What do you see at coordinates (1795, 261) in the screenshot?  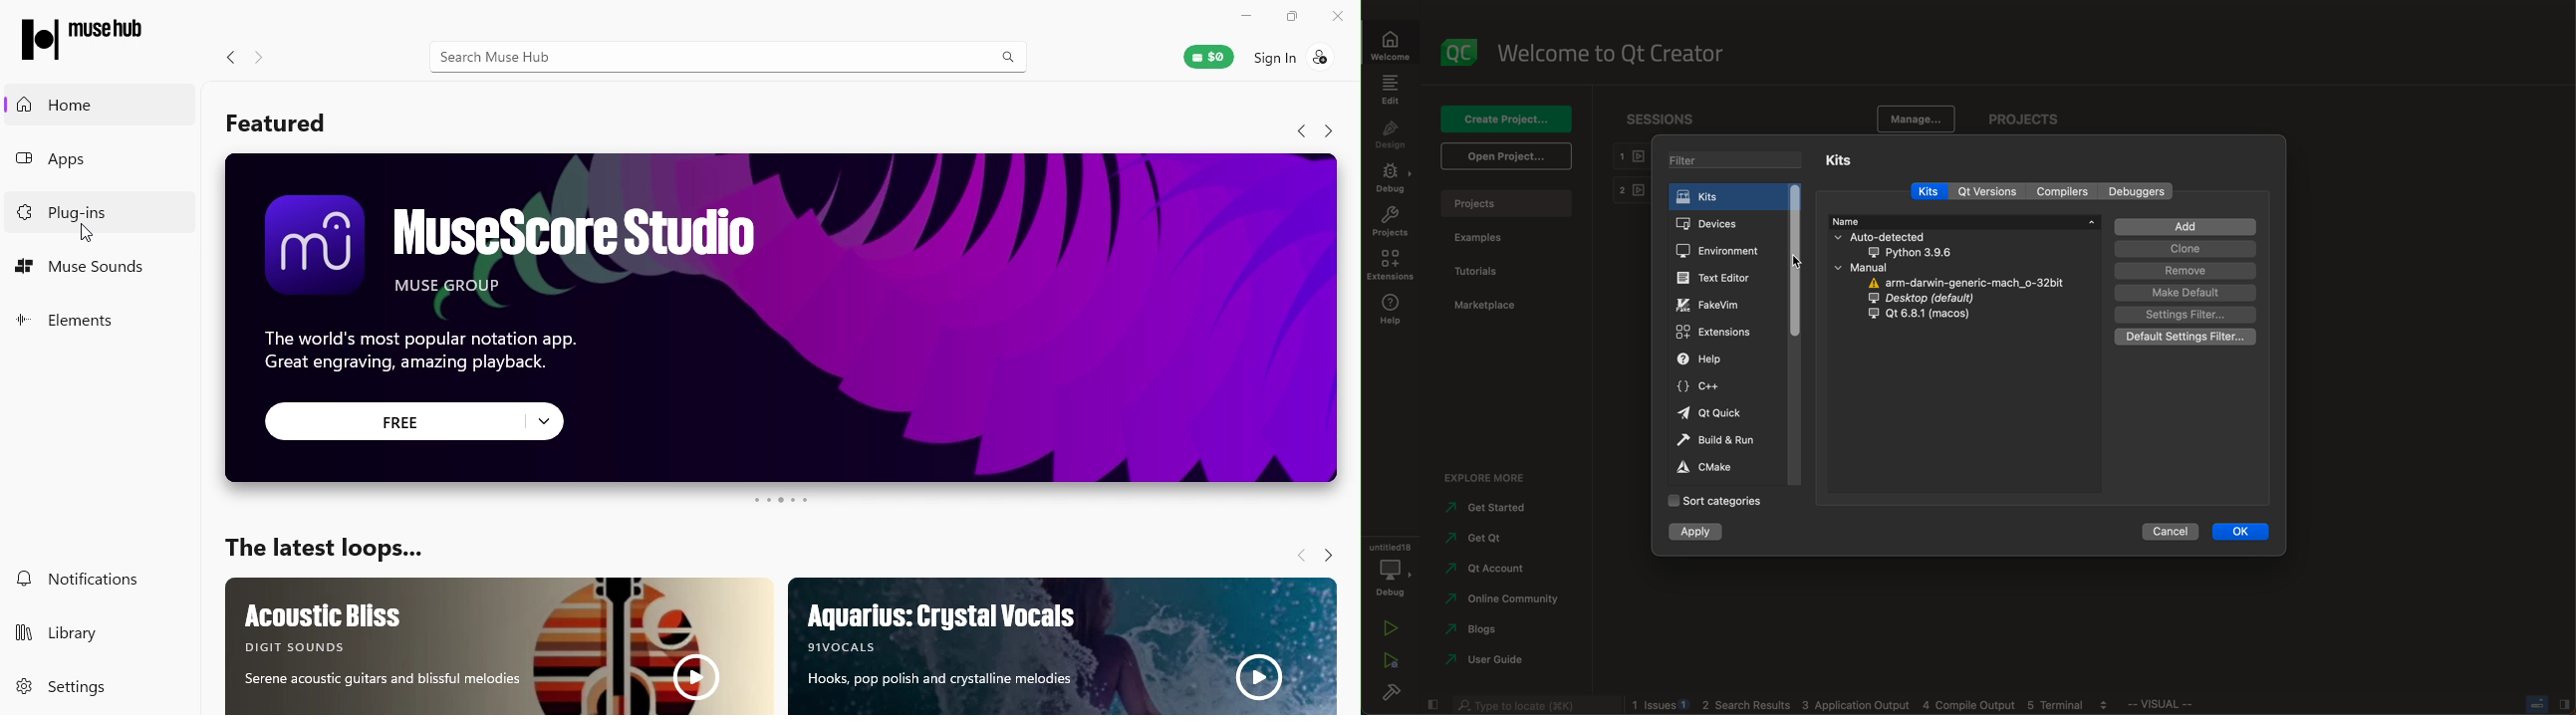 I see `scrollbar` at bounding box center [1795, 261].